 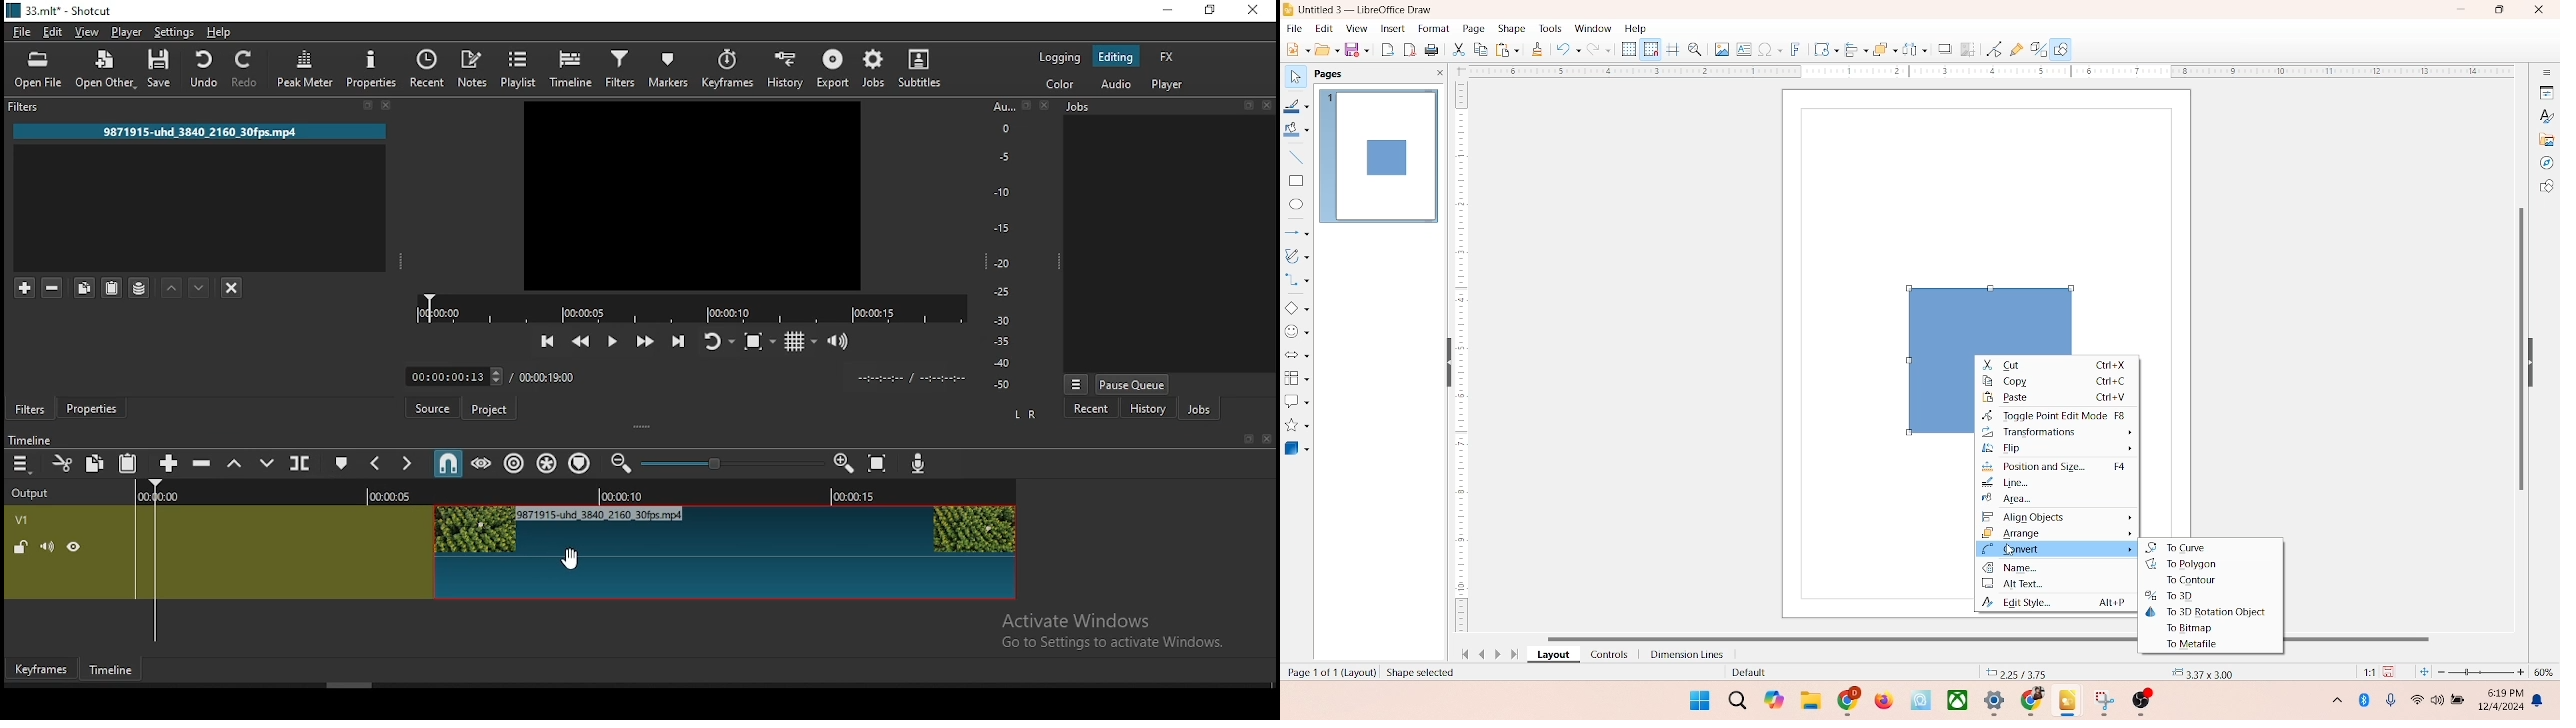 I want to click on VT, so click(x=39, y=517).